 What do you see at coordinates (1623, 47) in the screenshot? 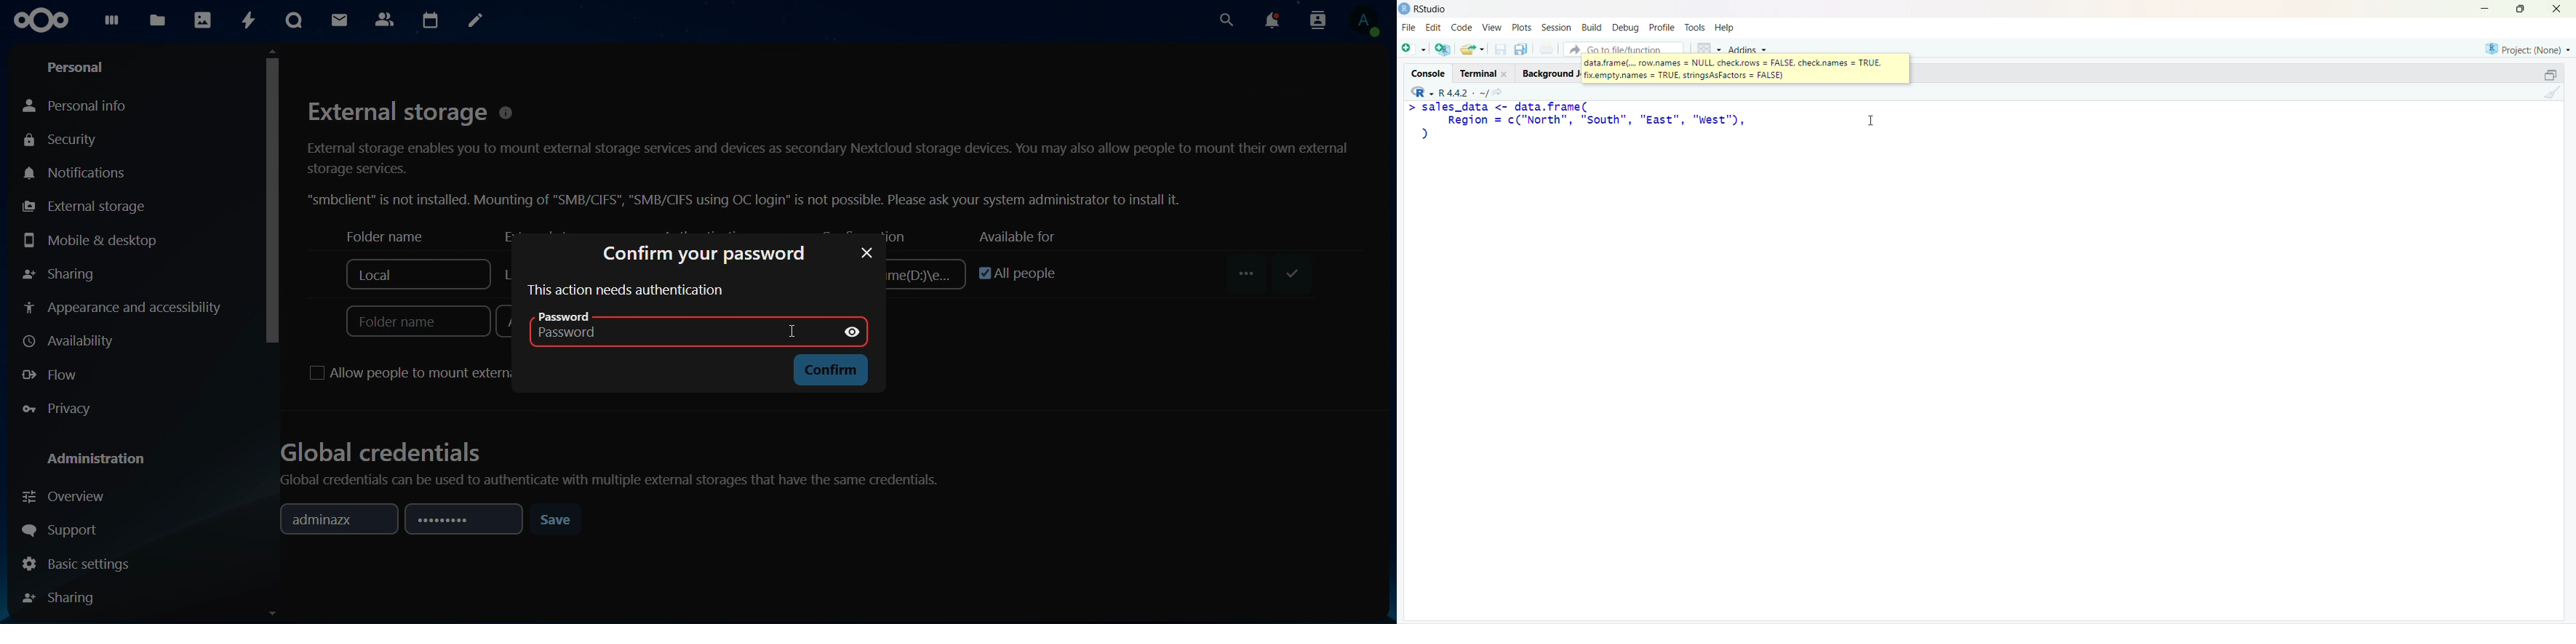
I see `Go to file/function` at bounding box center [1623, 47].